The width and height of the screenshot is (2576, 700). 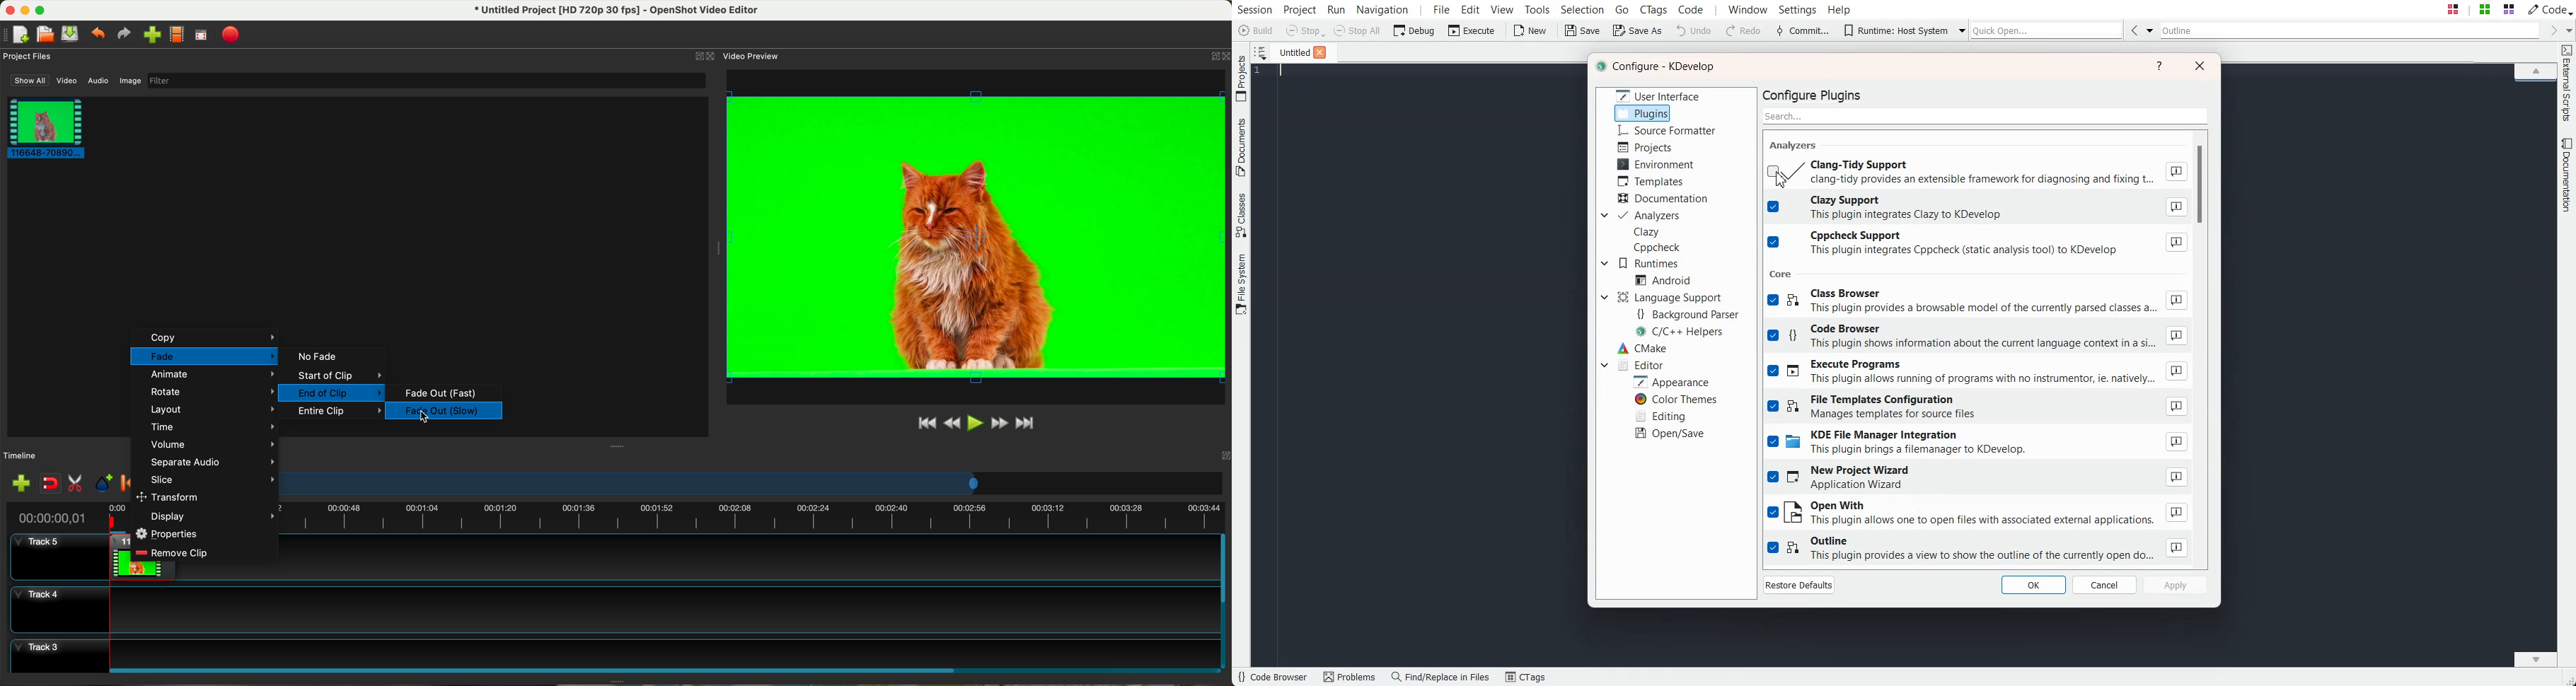 What do you see at coordinates (1958, 30) in the screenshot?
I see `Drop down box` at bounding box center [1958, 30].